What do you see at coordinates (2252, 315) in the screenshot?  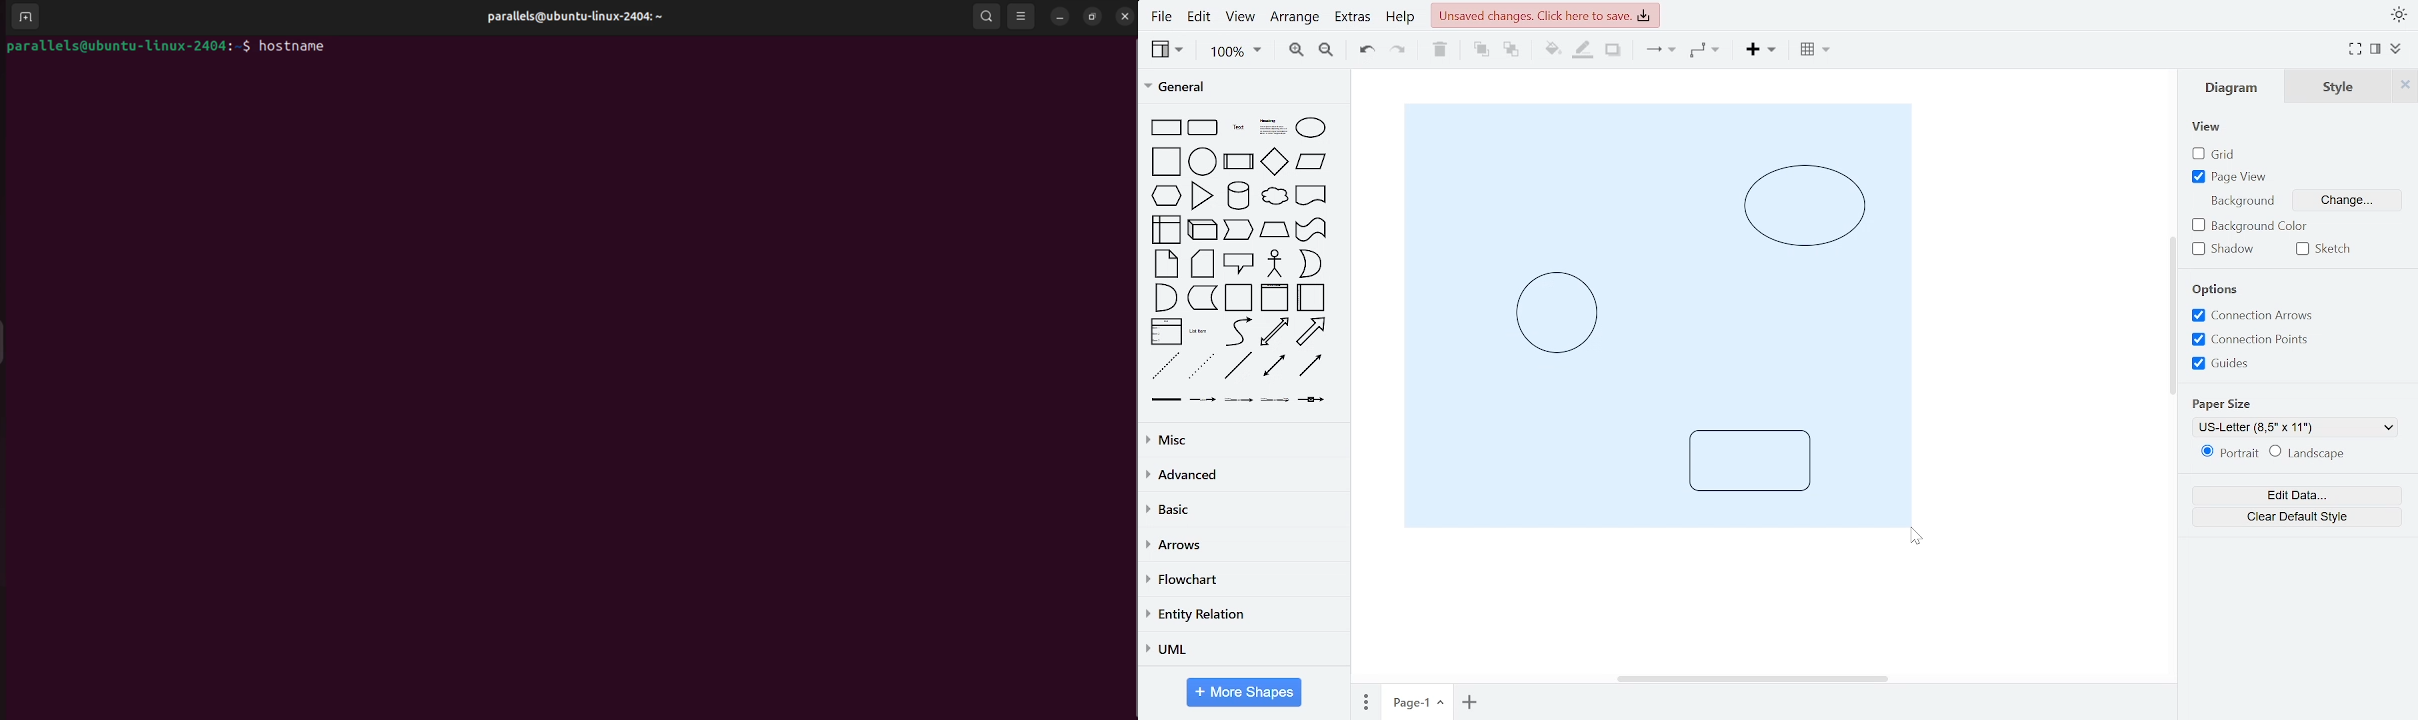 I see `connection arrows` at bounding box center [2252, 315].